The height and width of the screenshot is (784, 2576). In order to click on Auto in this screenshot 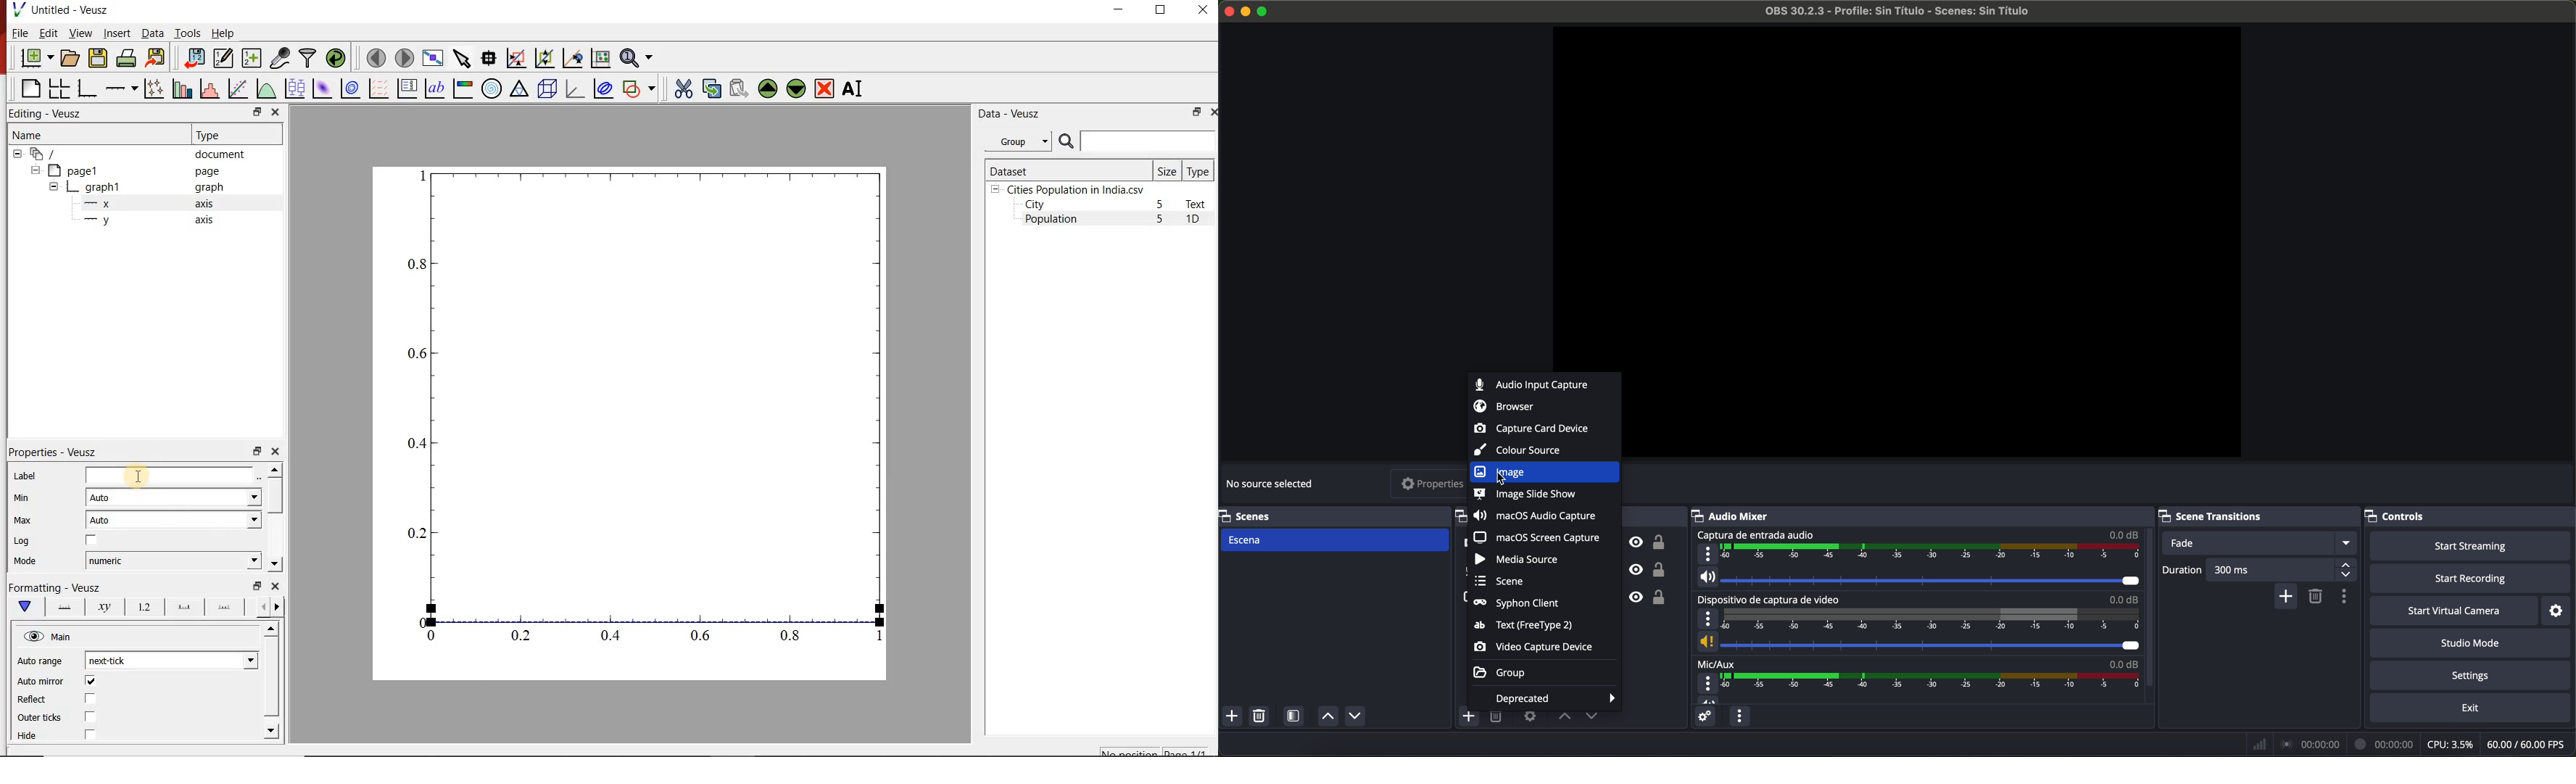, I will do `click(173, 520)`.